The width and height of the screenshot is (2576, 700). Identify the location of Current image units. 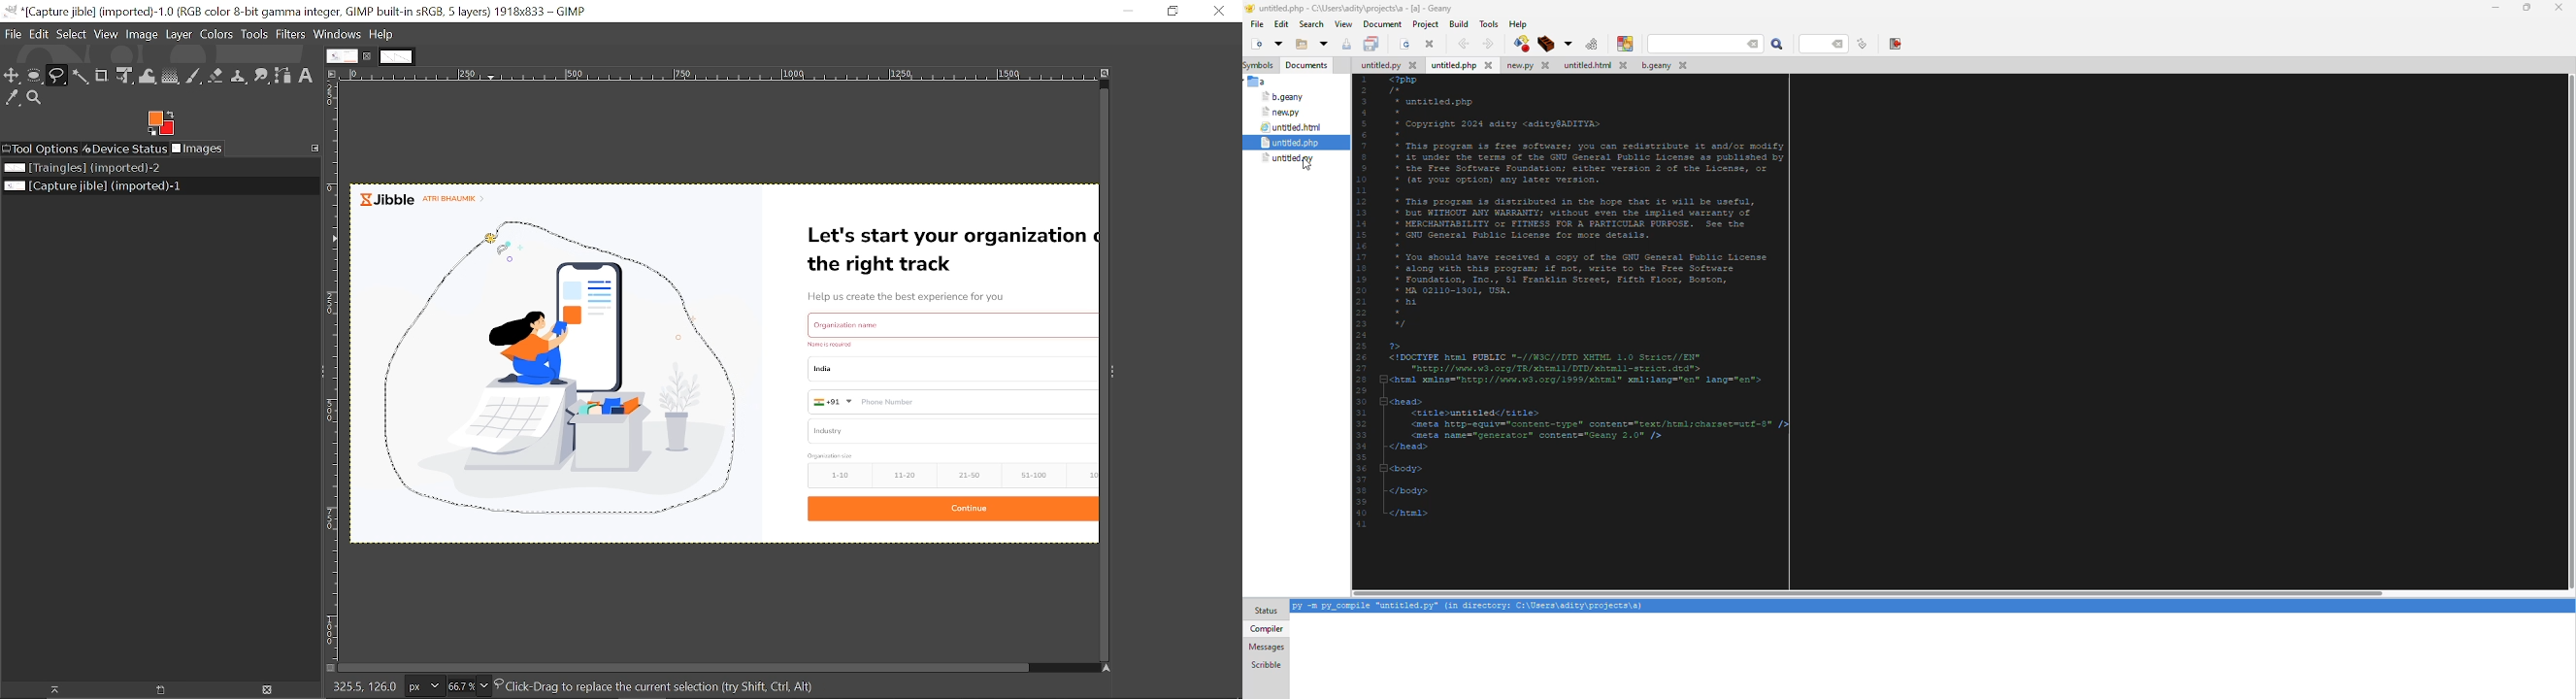
(422, 687).